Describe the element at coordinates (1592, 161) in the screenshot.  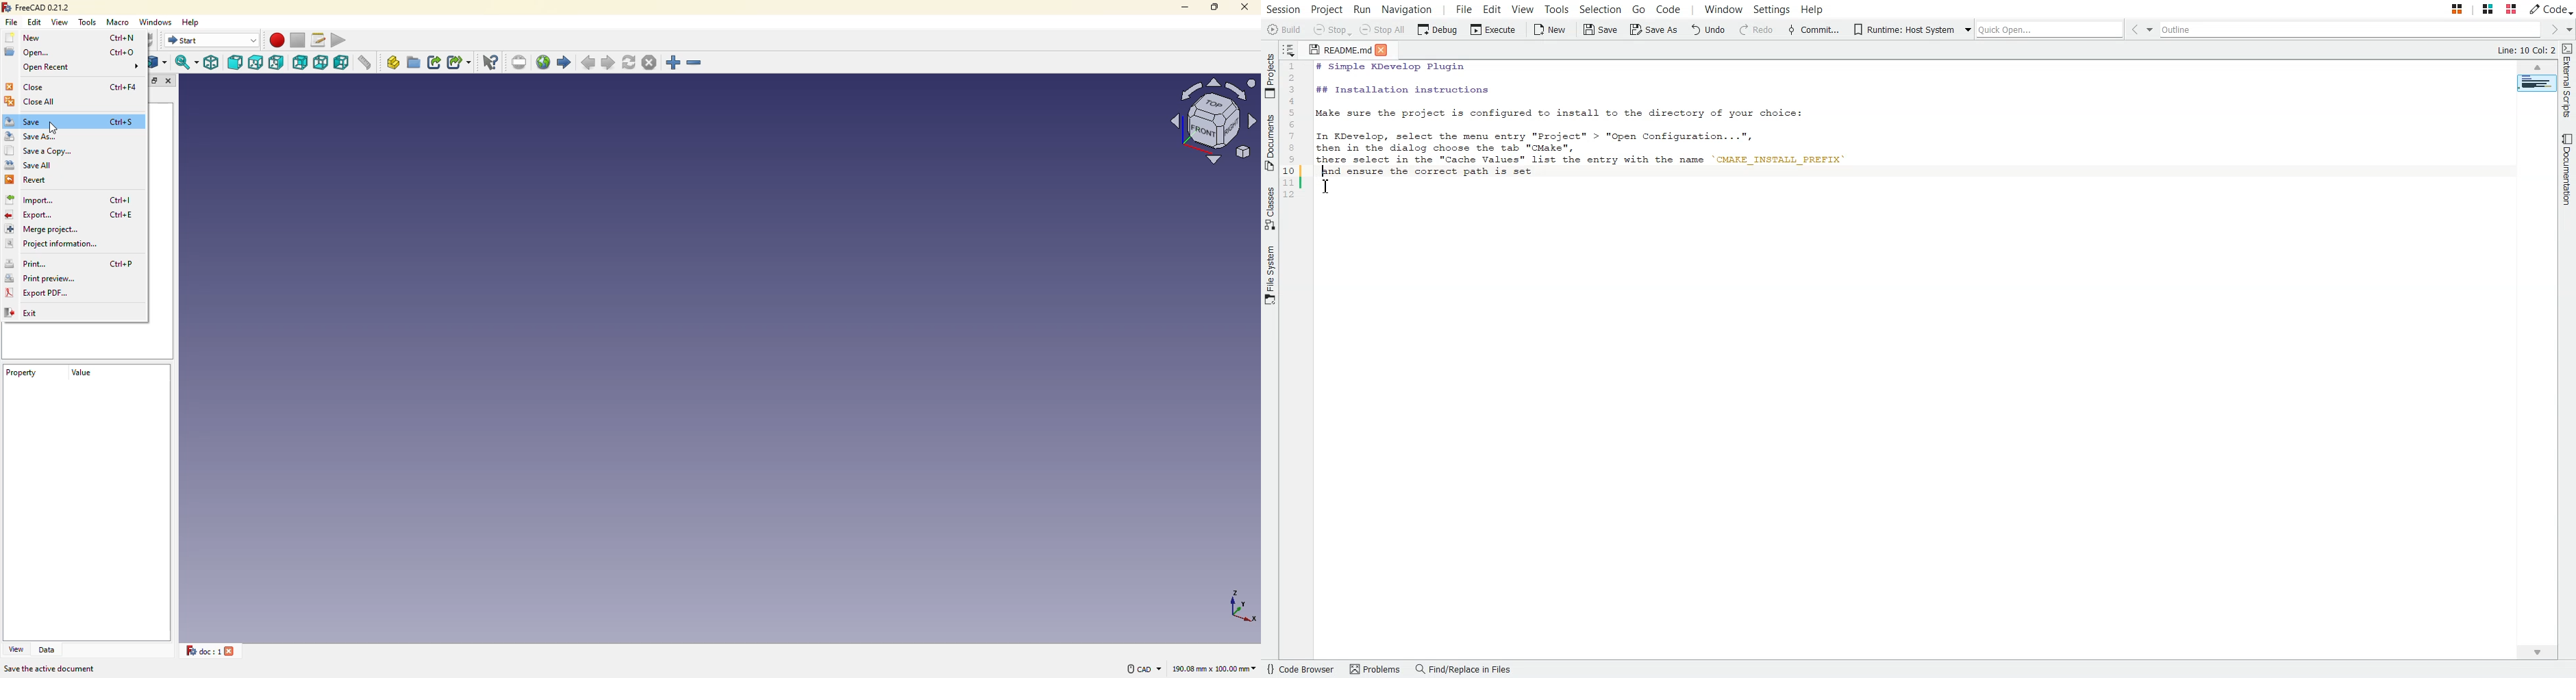
I see `there select is the "Cache Values" list the entry with the name 'CMAKE_INSTALL_PREFIX'` at that location.